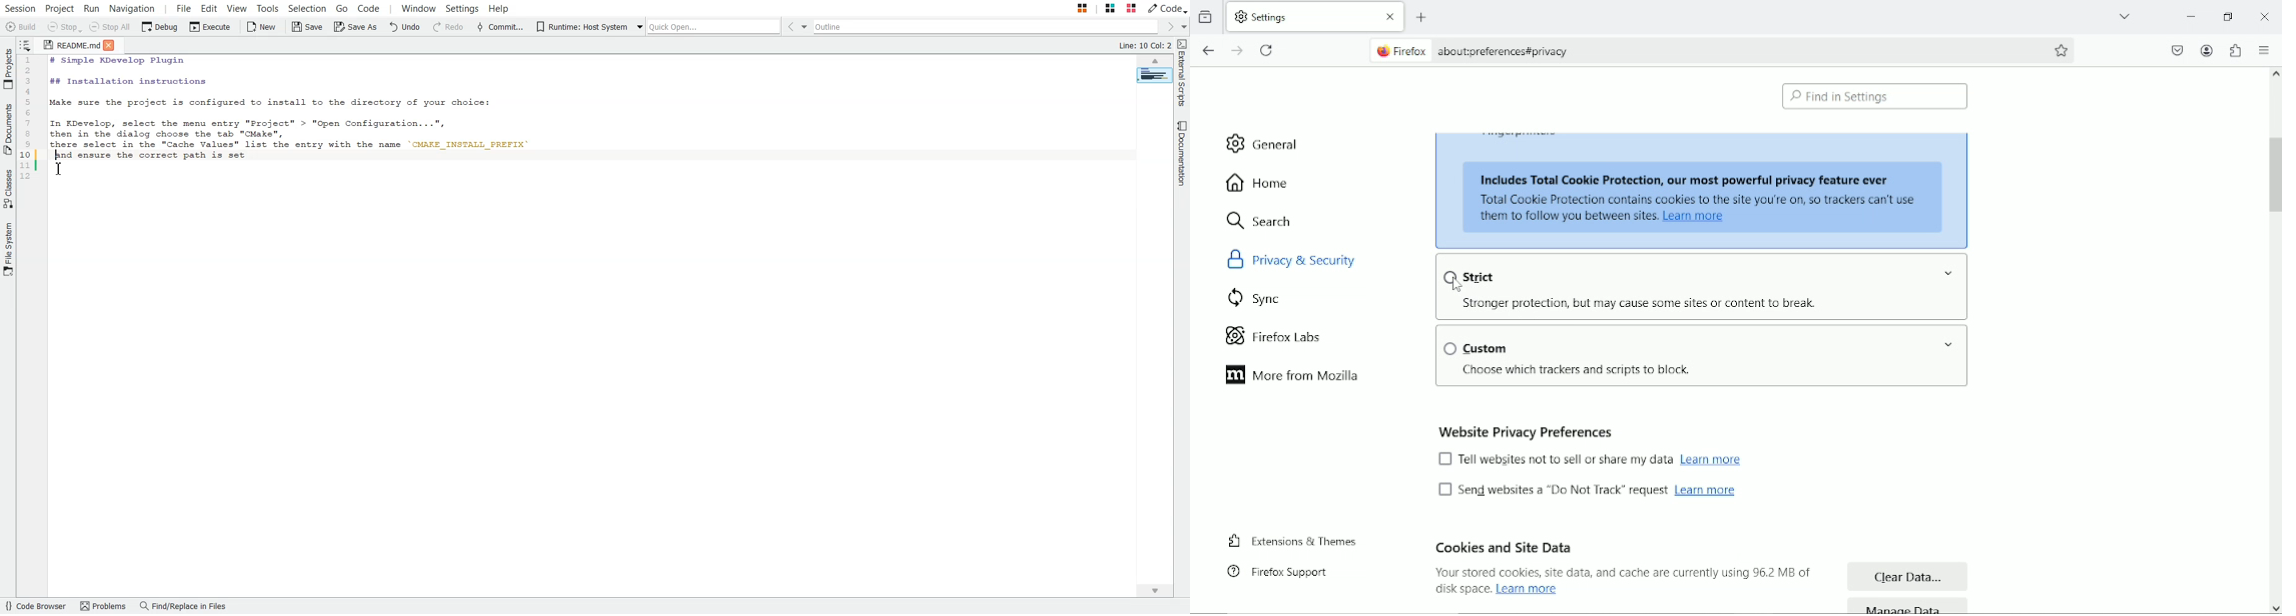 The height and width of the screenshot is (616, 2296). Describe the element at coordinates (1479, 277) in the screenshot. I see `strict` at that location.